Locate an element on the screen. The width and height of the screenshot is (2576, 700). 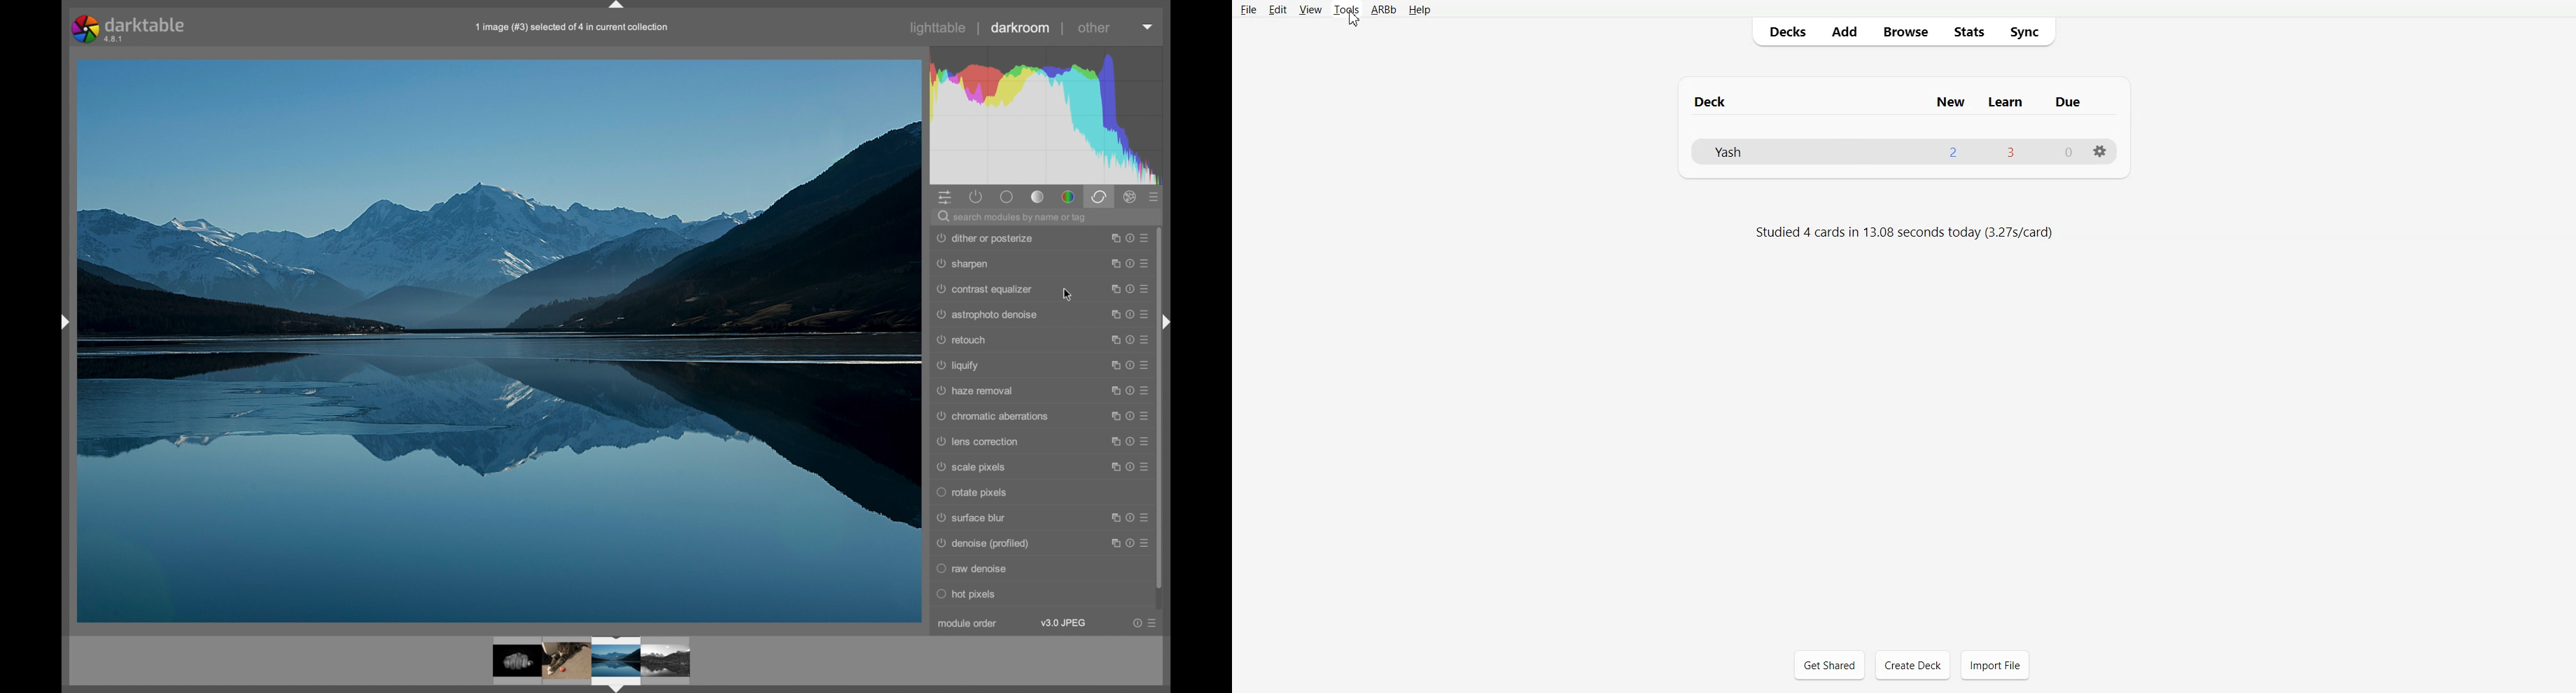
Add is located at coordinates (1844, 31).